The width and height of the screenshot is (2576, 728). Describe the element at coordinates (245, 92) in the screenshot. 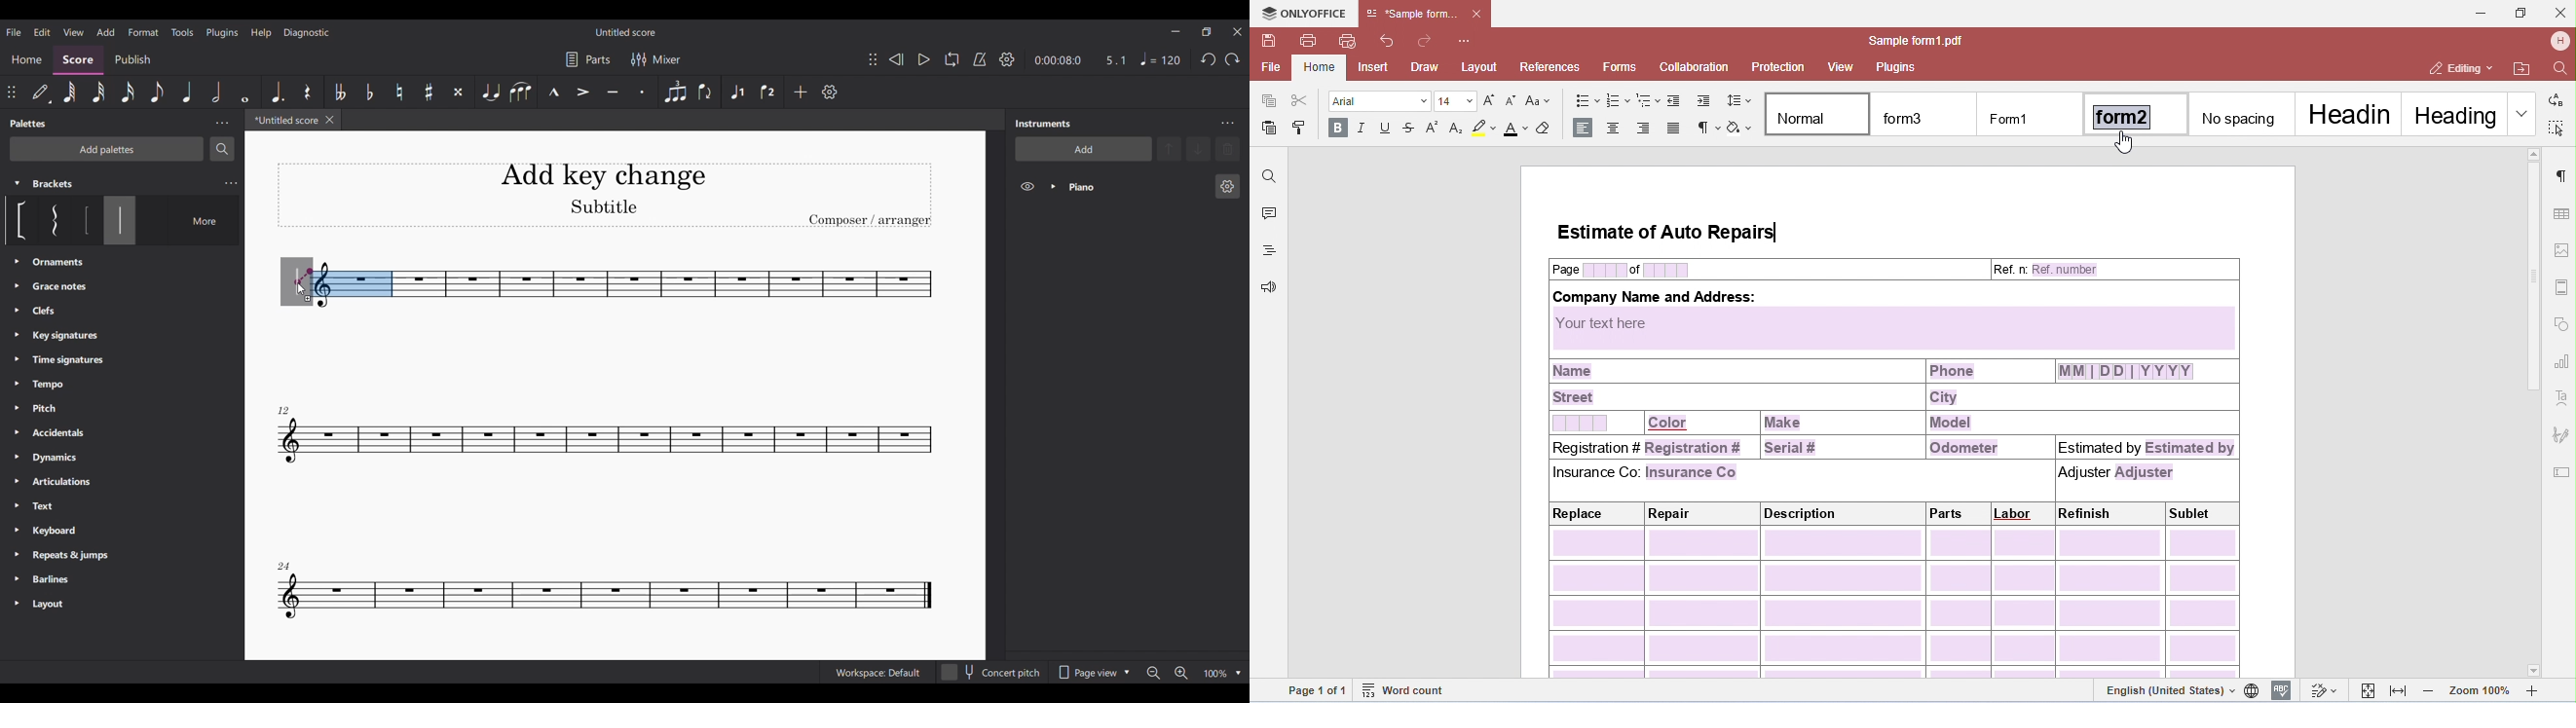

I see `Whole note` at that location.